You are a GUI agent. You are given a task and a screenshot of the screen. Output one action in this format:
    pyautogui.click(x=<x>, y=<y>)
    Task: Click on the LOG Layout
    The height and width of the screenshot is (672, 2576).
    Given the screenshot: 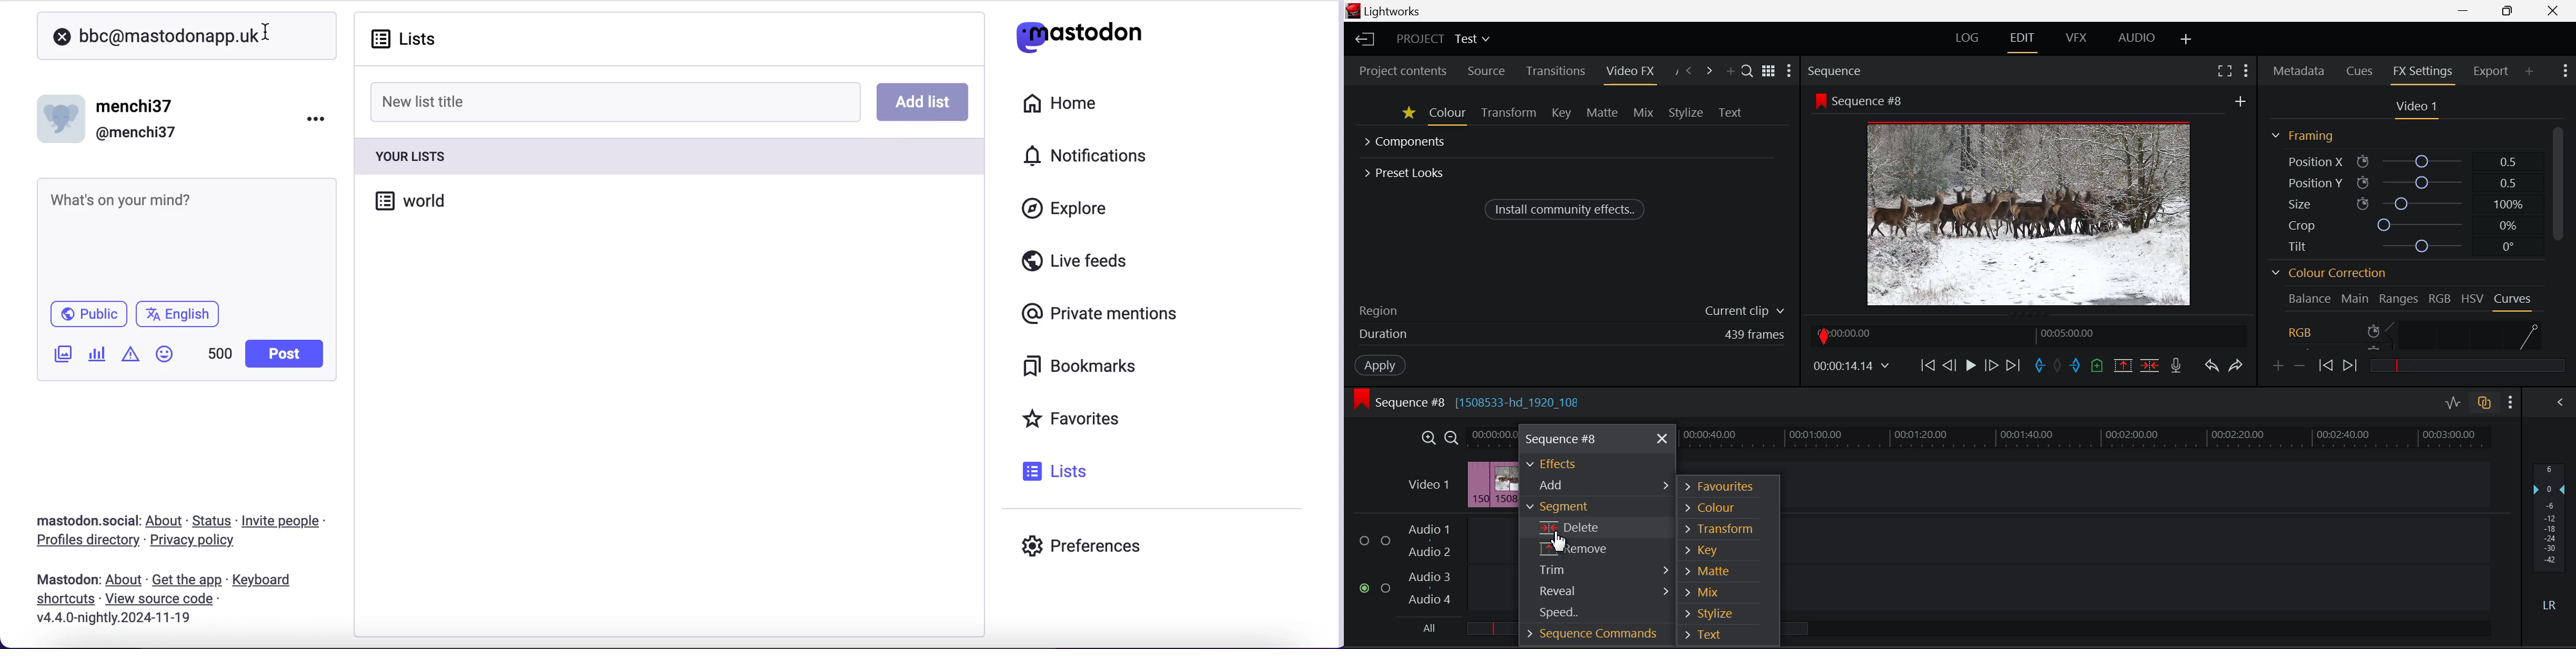 What is the action you would take?
    pyautogui.click(x=1967, y=38)
    